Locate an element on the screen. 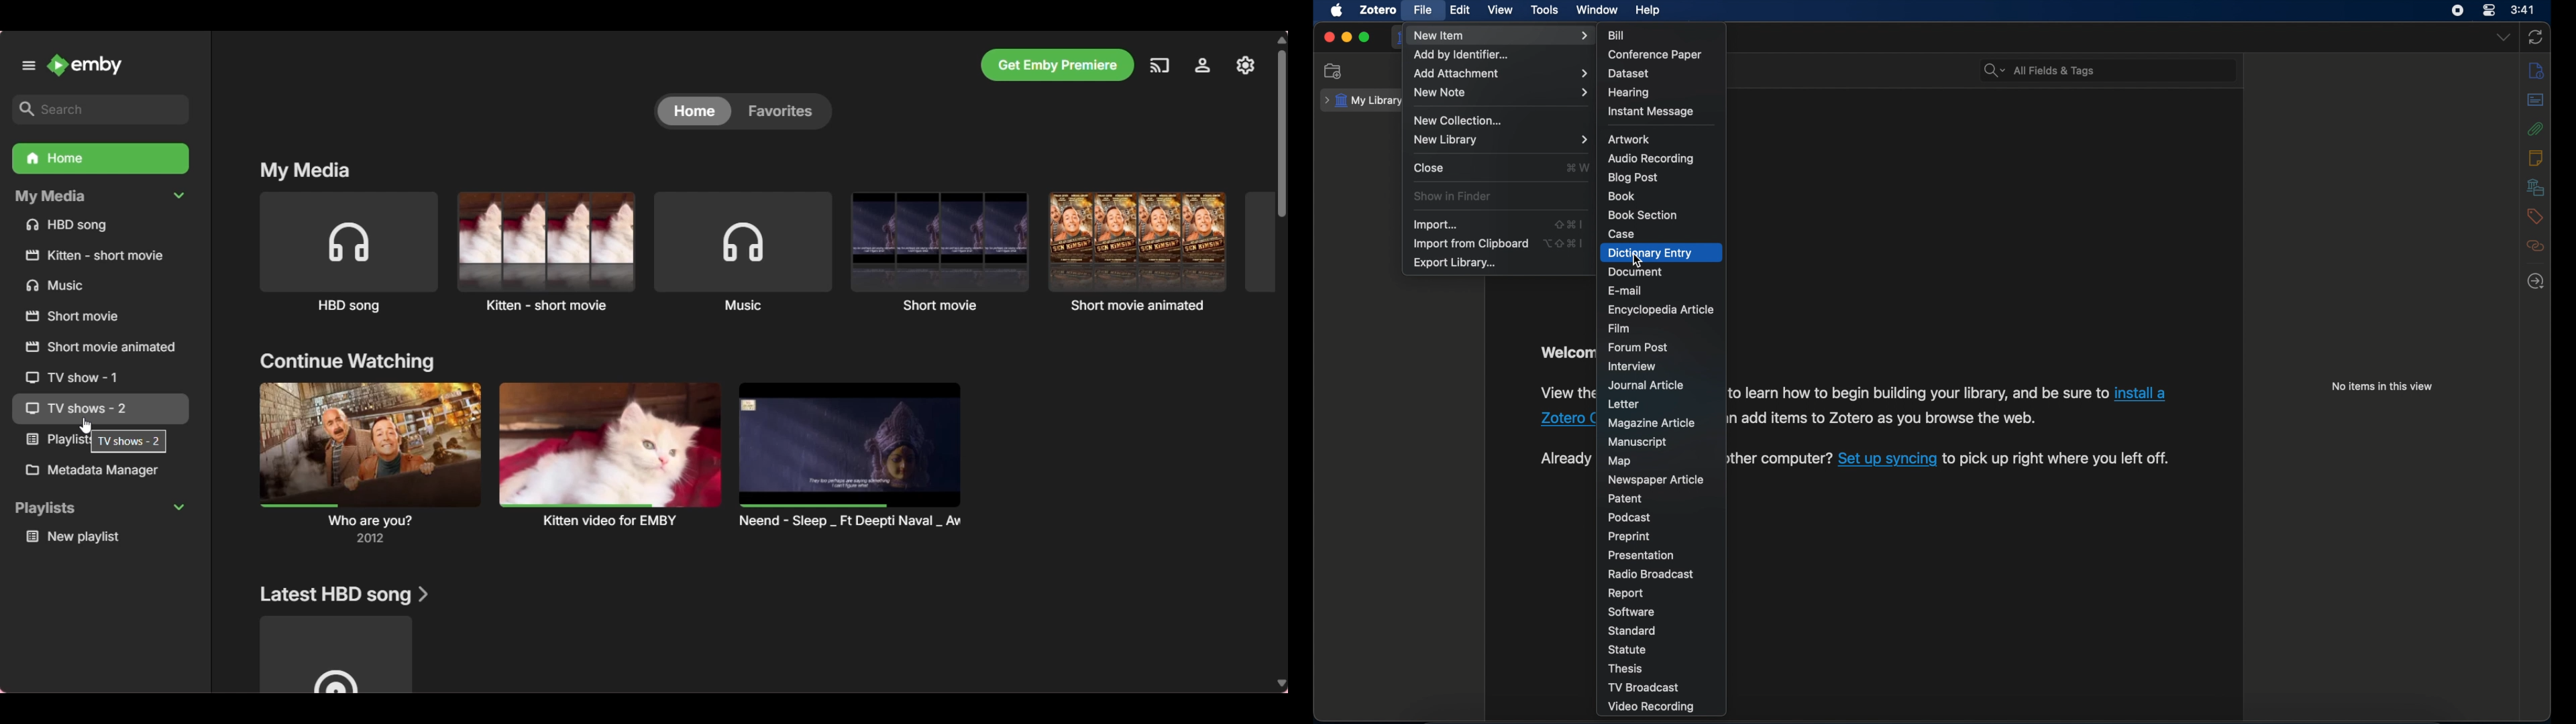 Image resolution: width=2576 pixels, height=728 pixels. Media under Playlists is located at coordinates (99, 538).